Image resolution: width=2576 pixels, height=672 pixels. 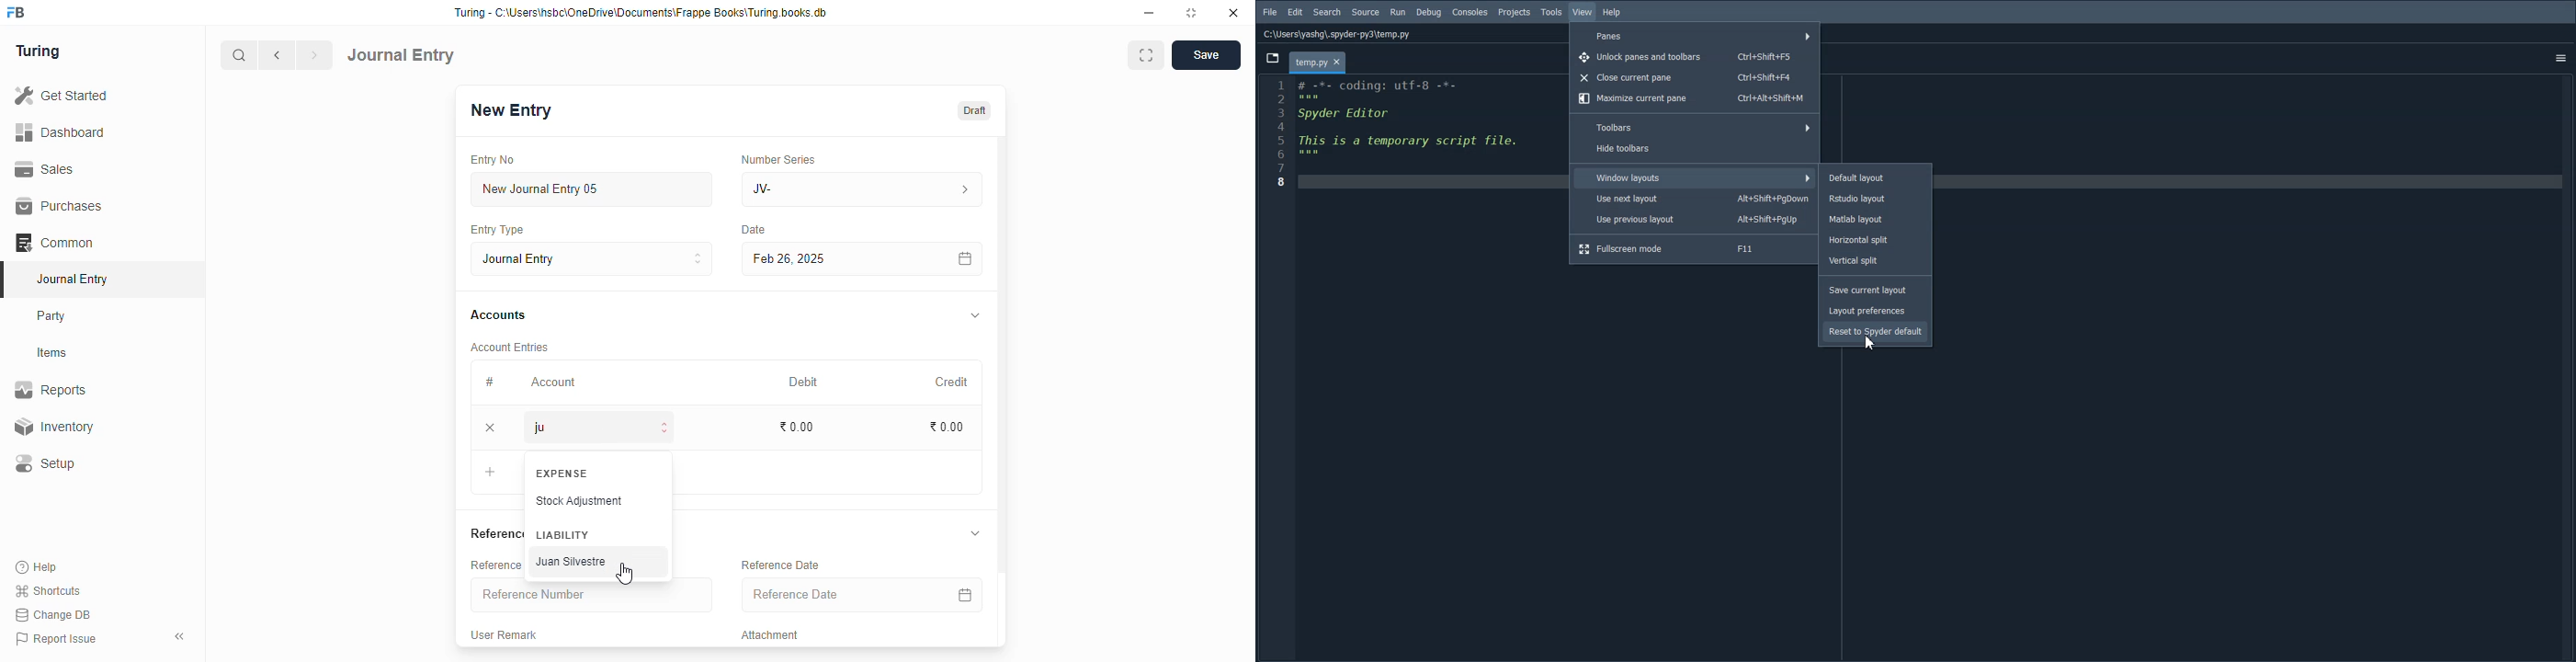 What do you see at coordinates (962, 594) in the screenshot?
I see `calendar icon` at bounding box center [962, 594].